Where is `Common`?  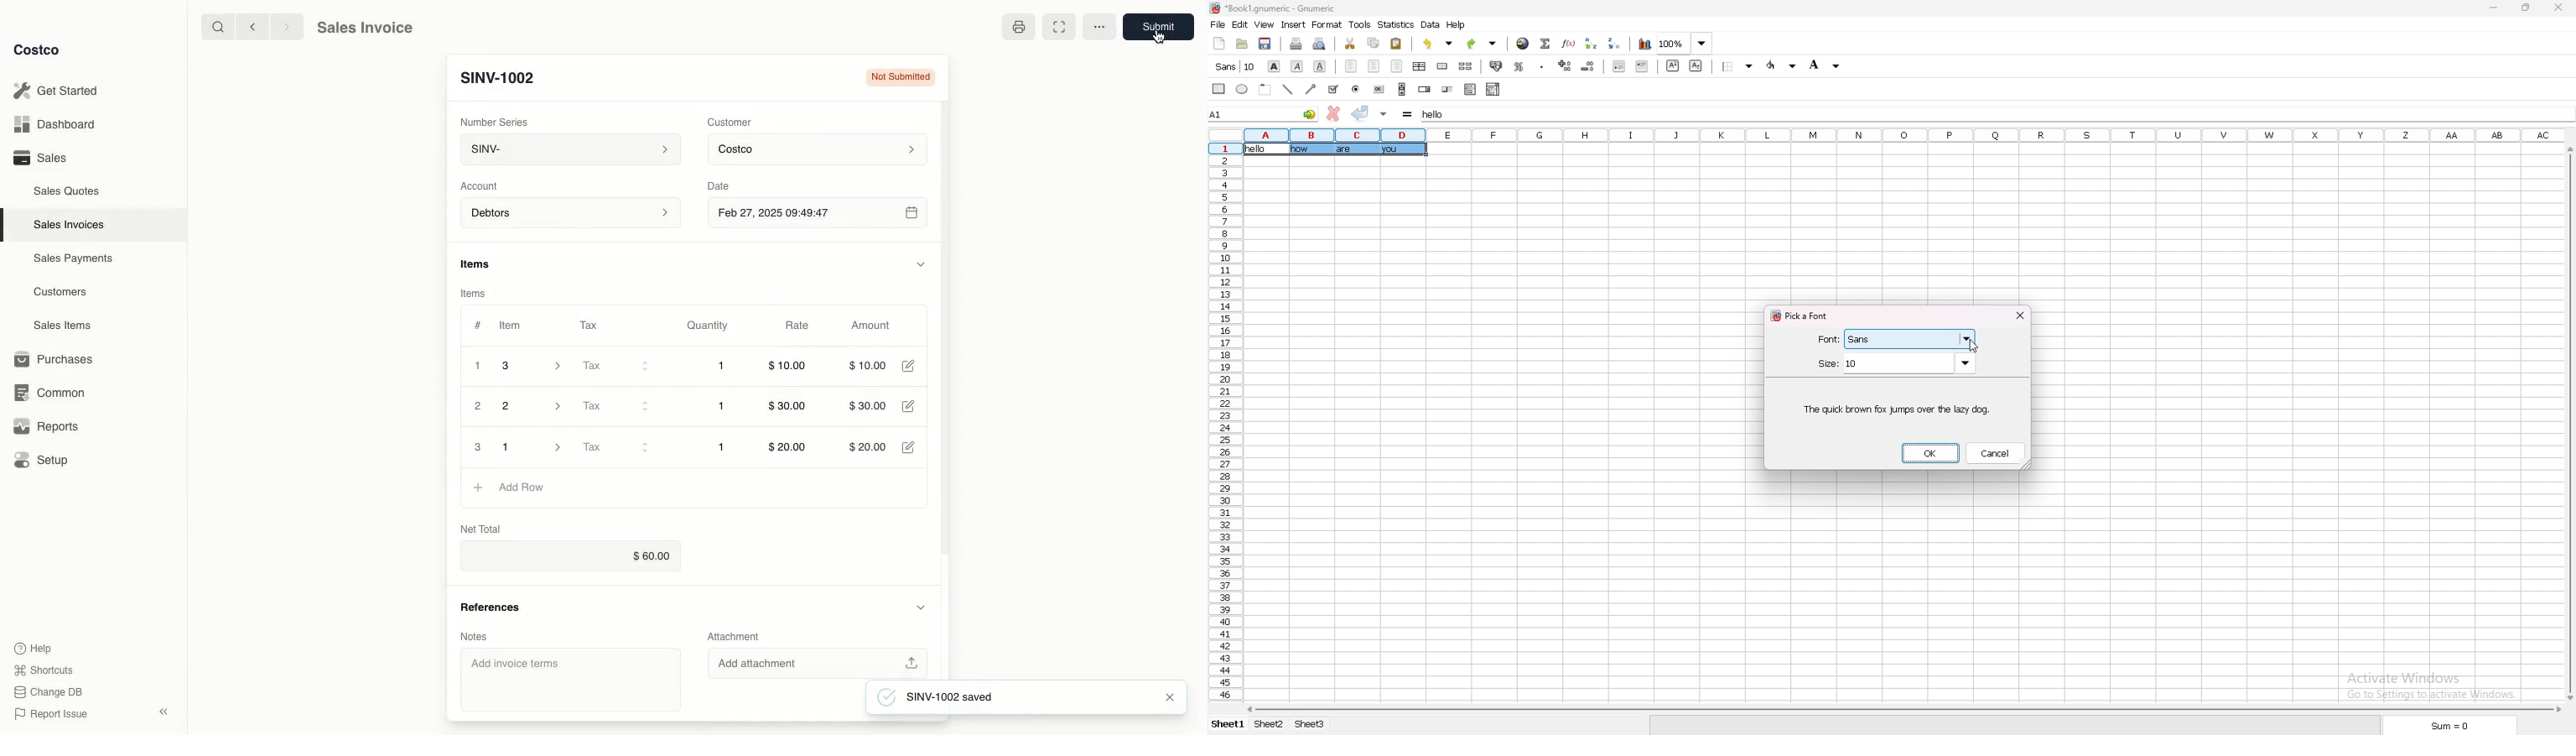 Common is located at coordinates (46, 391).